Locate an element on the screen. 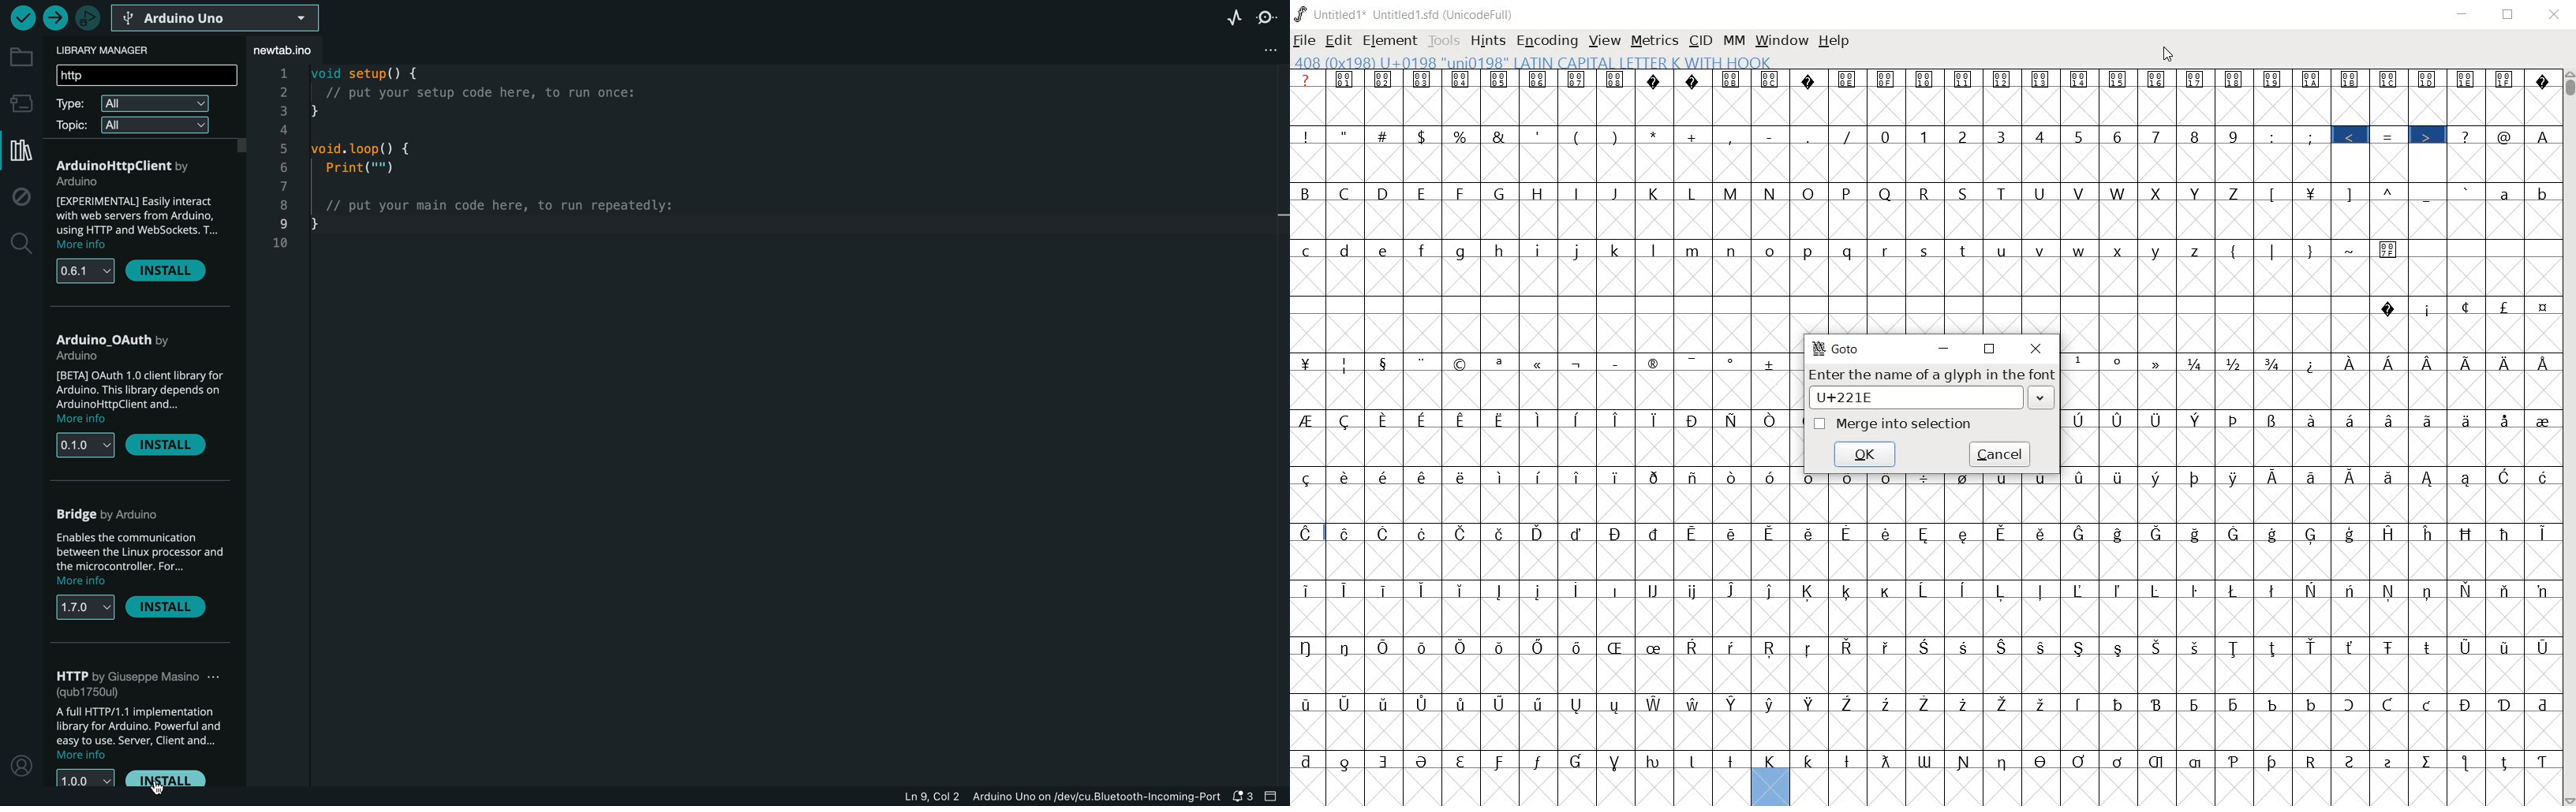  symbols is located at coordinates (2489, 134).